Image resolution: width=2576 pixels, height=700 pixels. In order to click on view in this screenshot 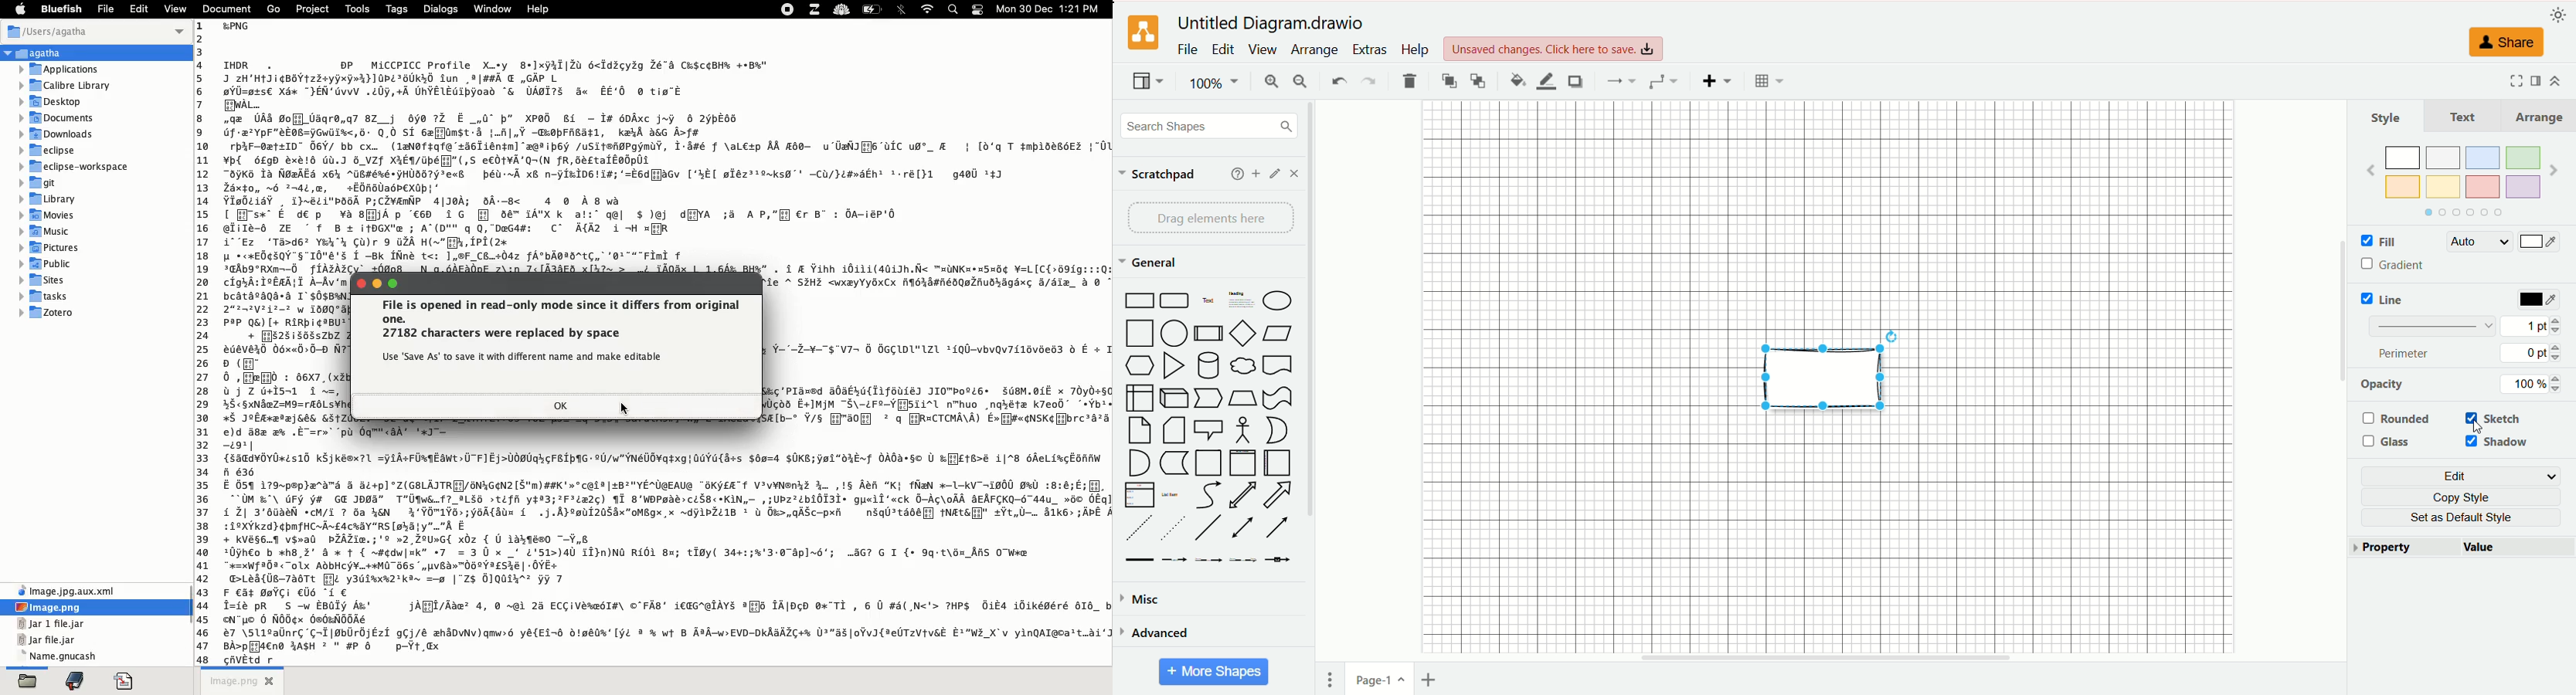, I will do `click(177, 10)`.